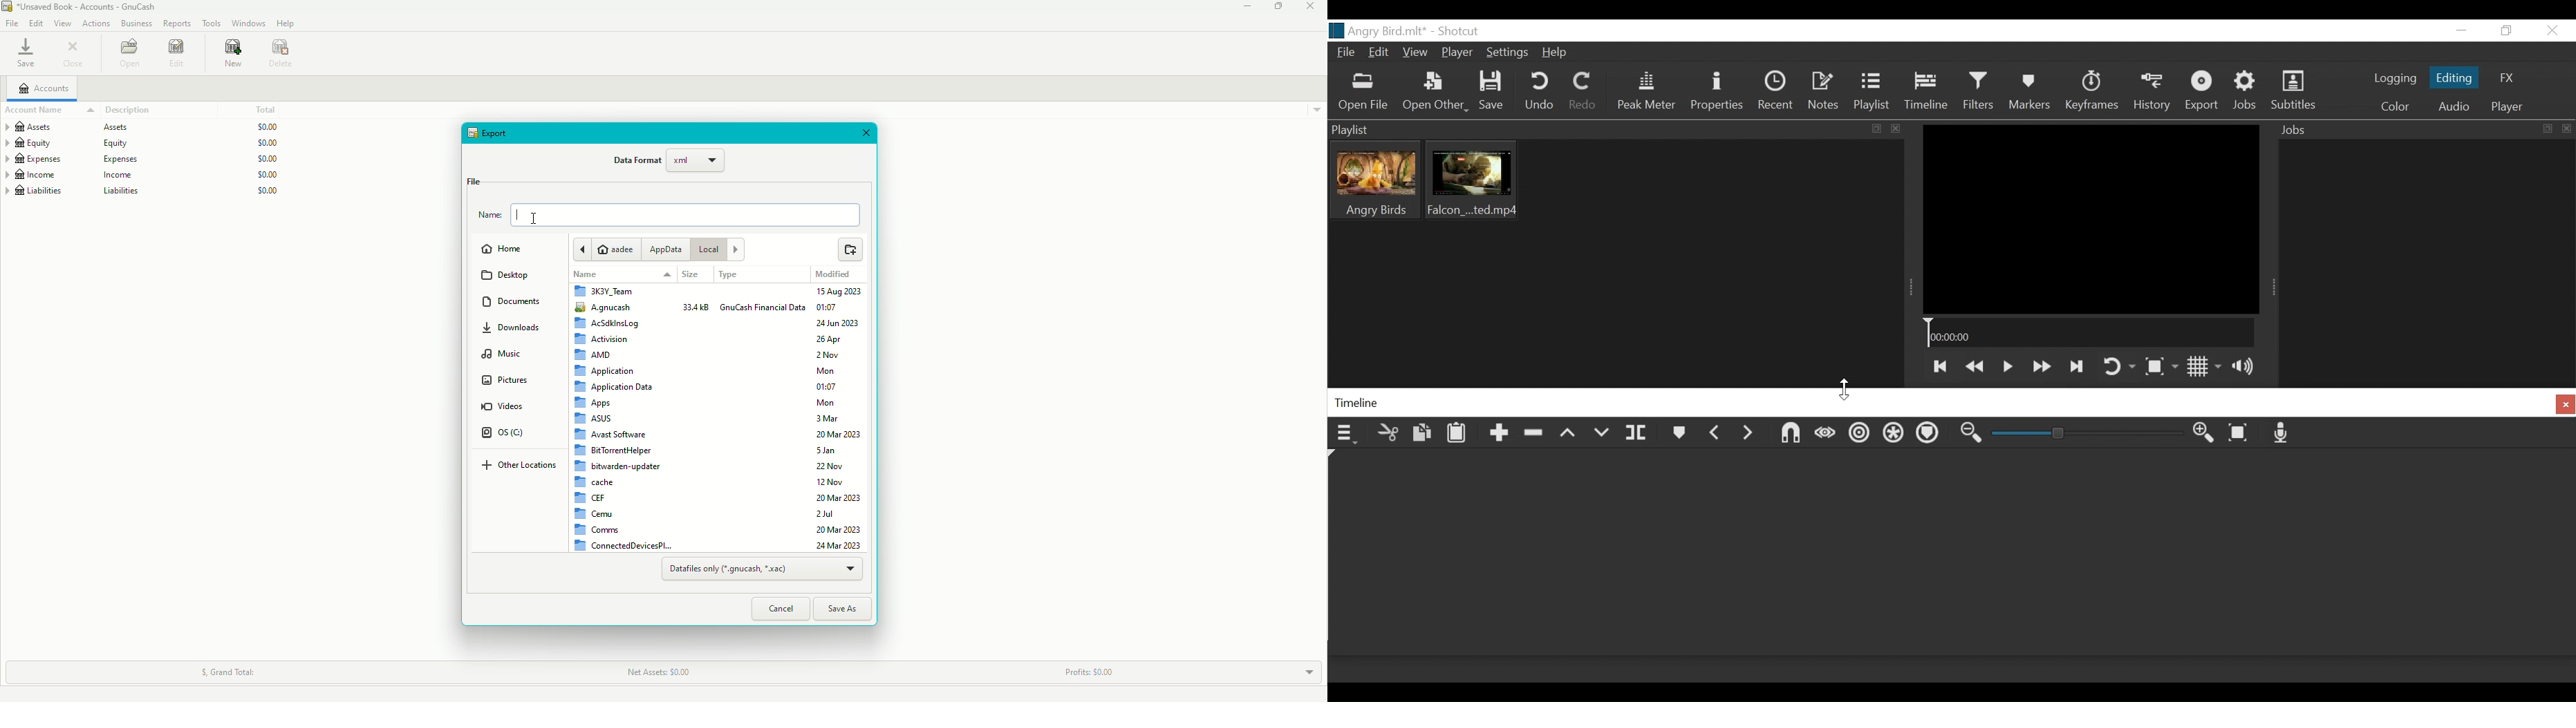 This screenshot has height=728, width=2576. I want to click on Zoom timeline to fit, so click(2243, 434).